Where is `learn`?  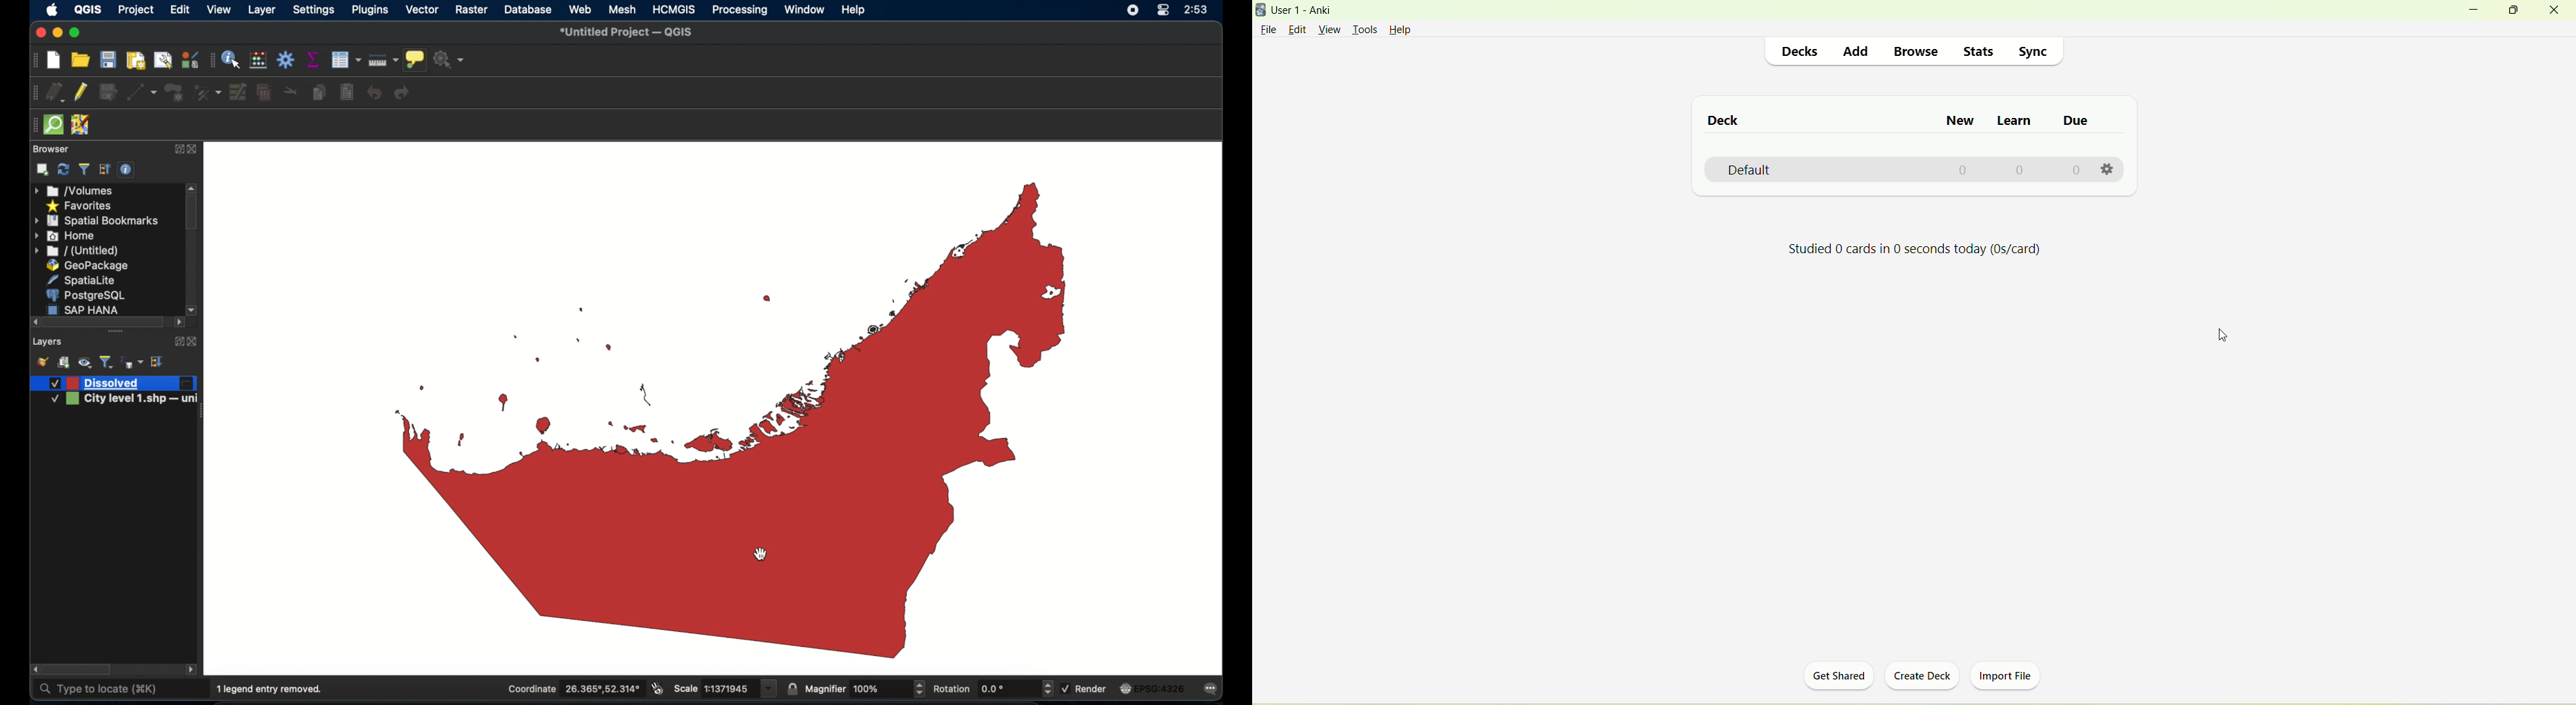
learn is located at coordinates (2009, 121).